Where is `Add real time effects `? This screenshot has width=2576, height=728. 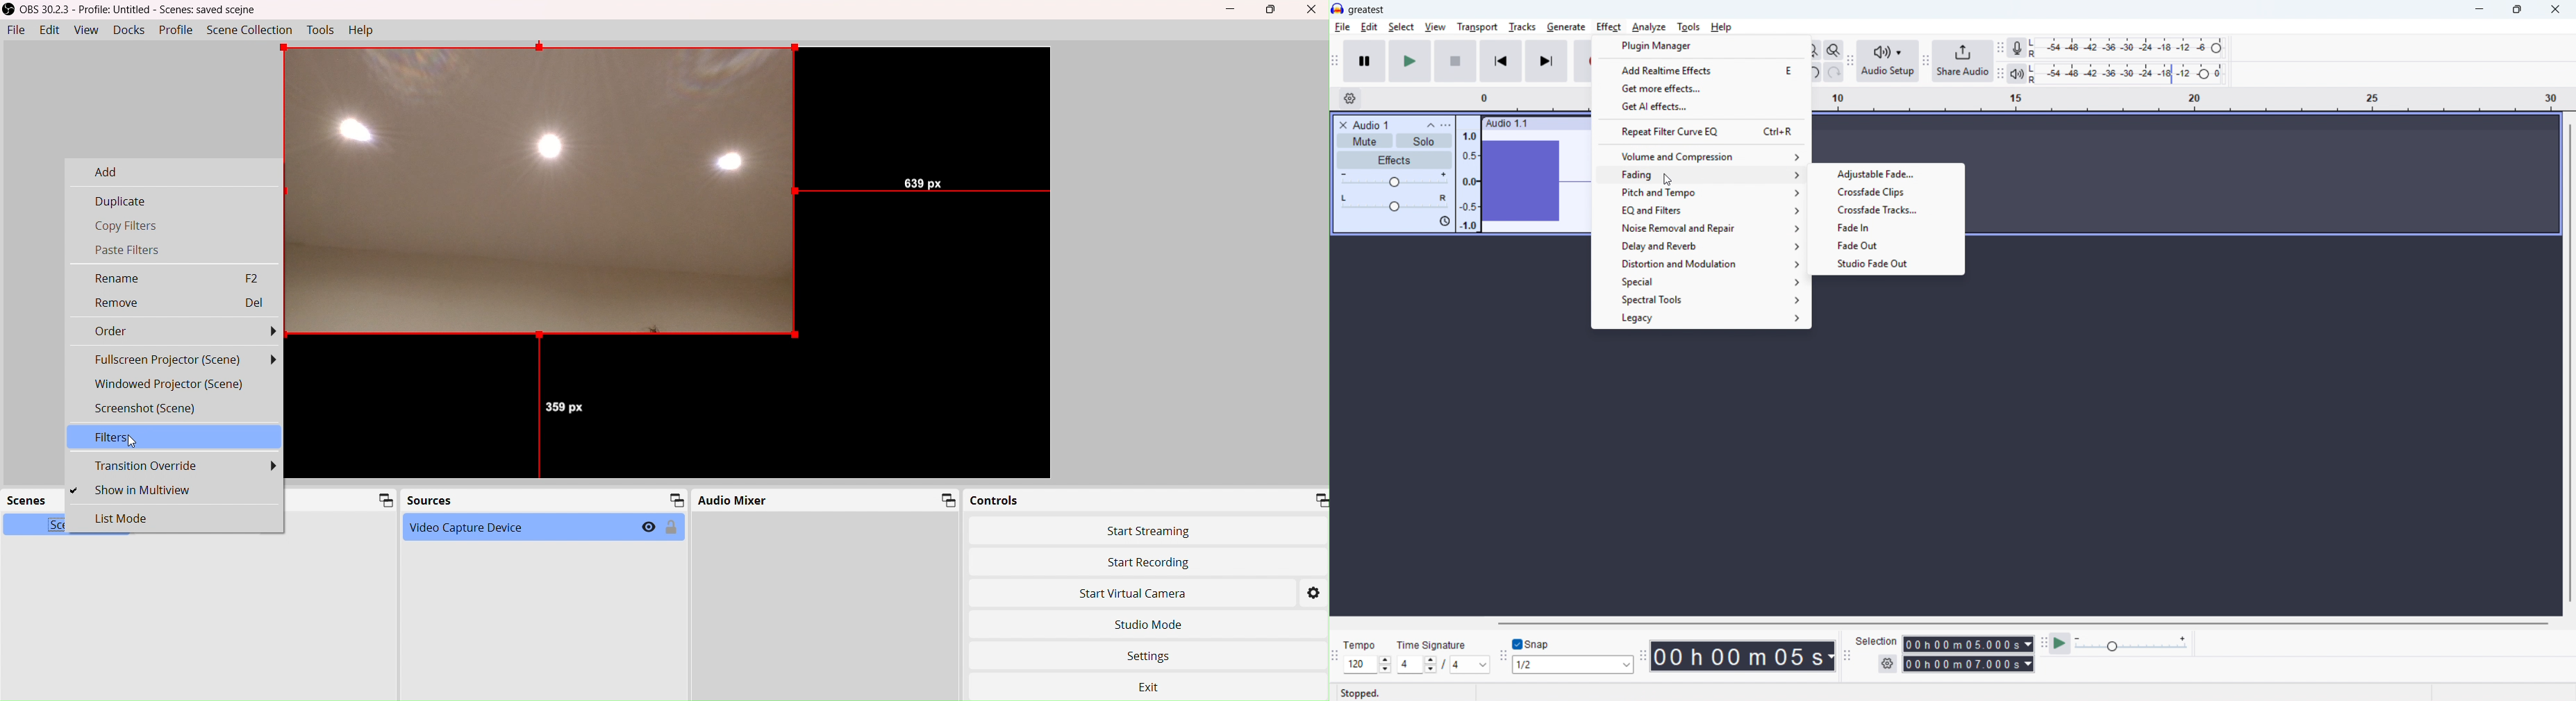 Add real time effects  is located at coordinates (1701, 69).